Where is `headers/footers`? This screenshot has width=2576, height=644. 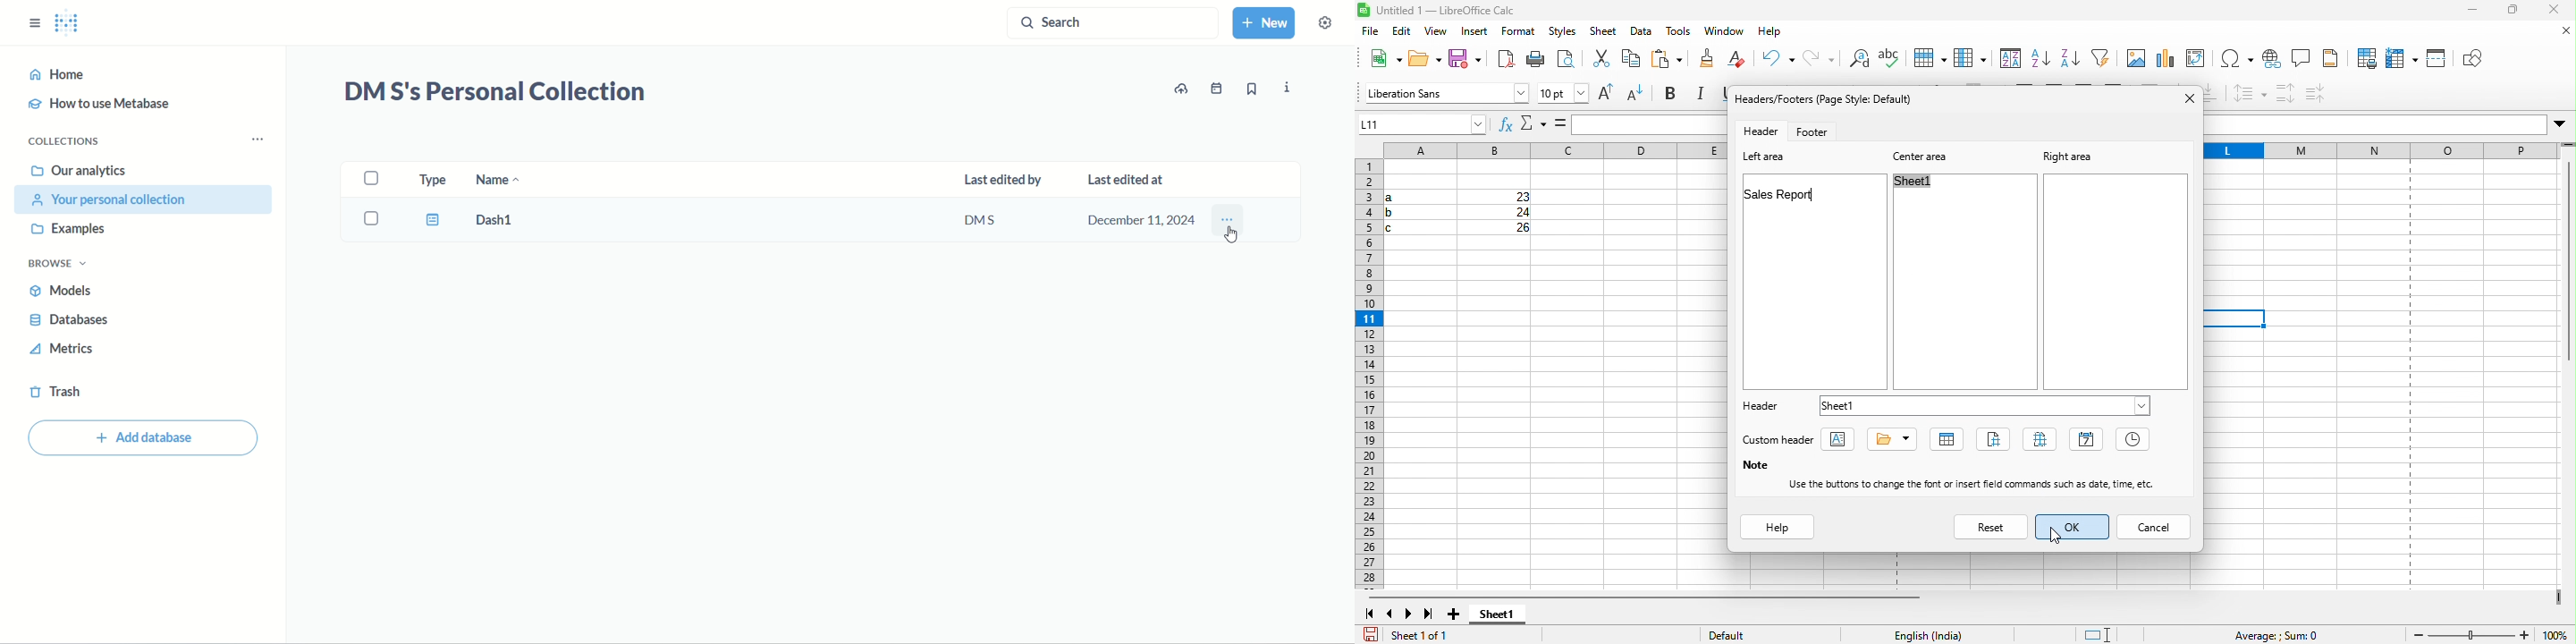
headers/footers is located at coordinates (1830, 99).